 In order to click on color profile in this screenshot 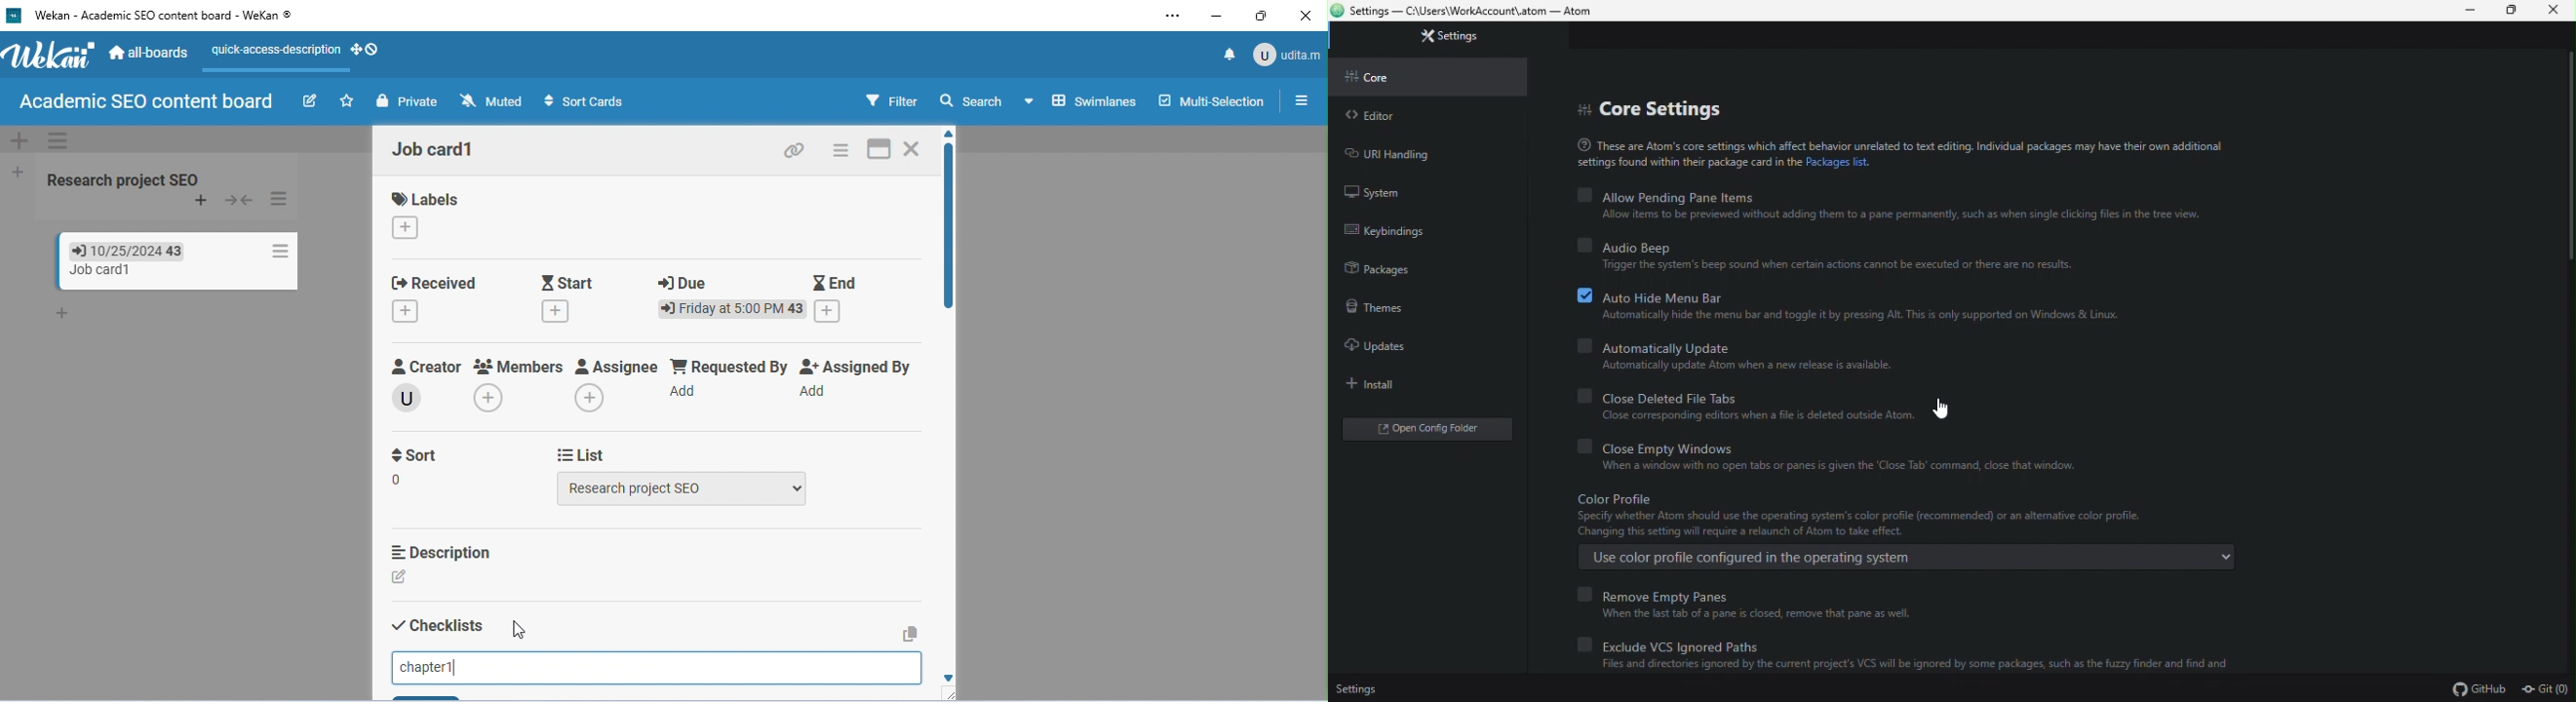, I will do `click(1615, 497)`.